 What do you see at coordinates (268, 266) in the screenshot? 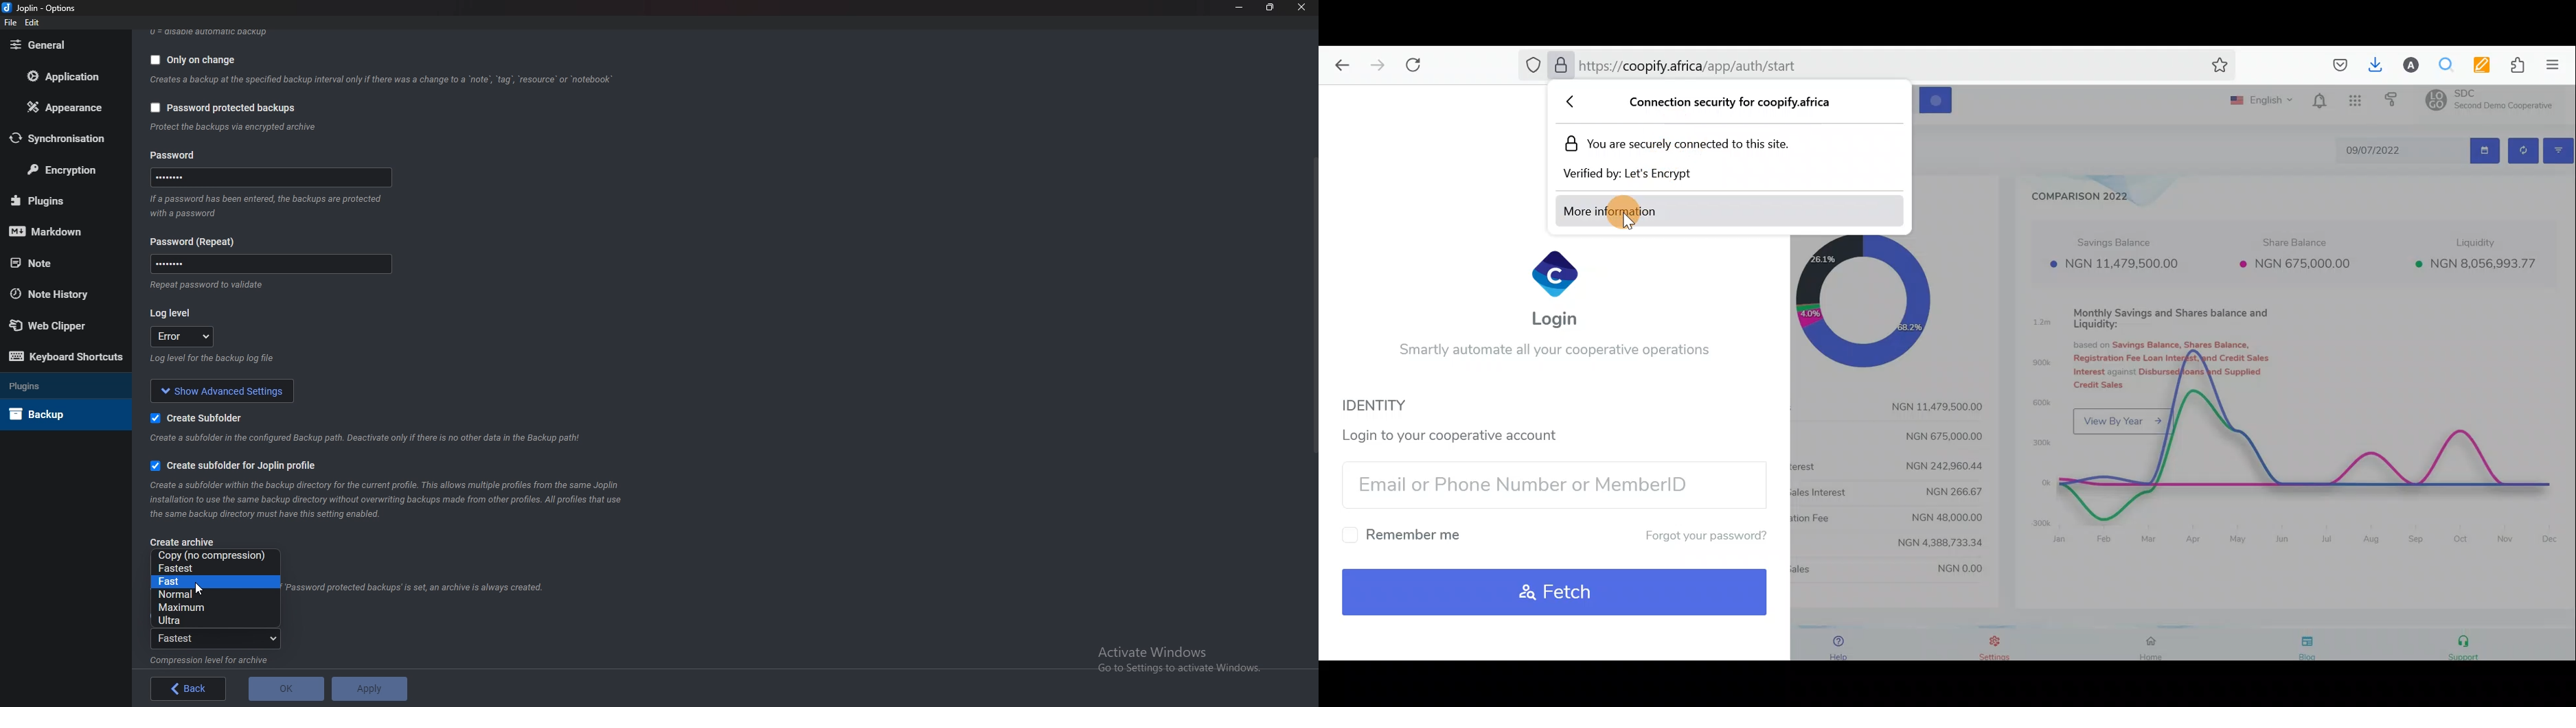
I see `Password` at bounding box center [268, 266].